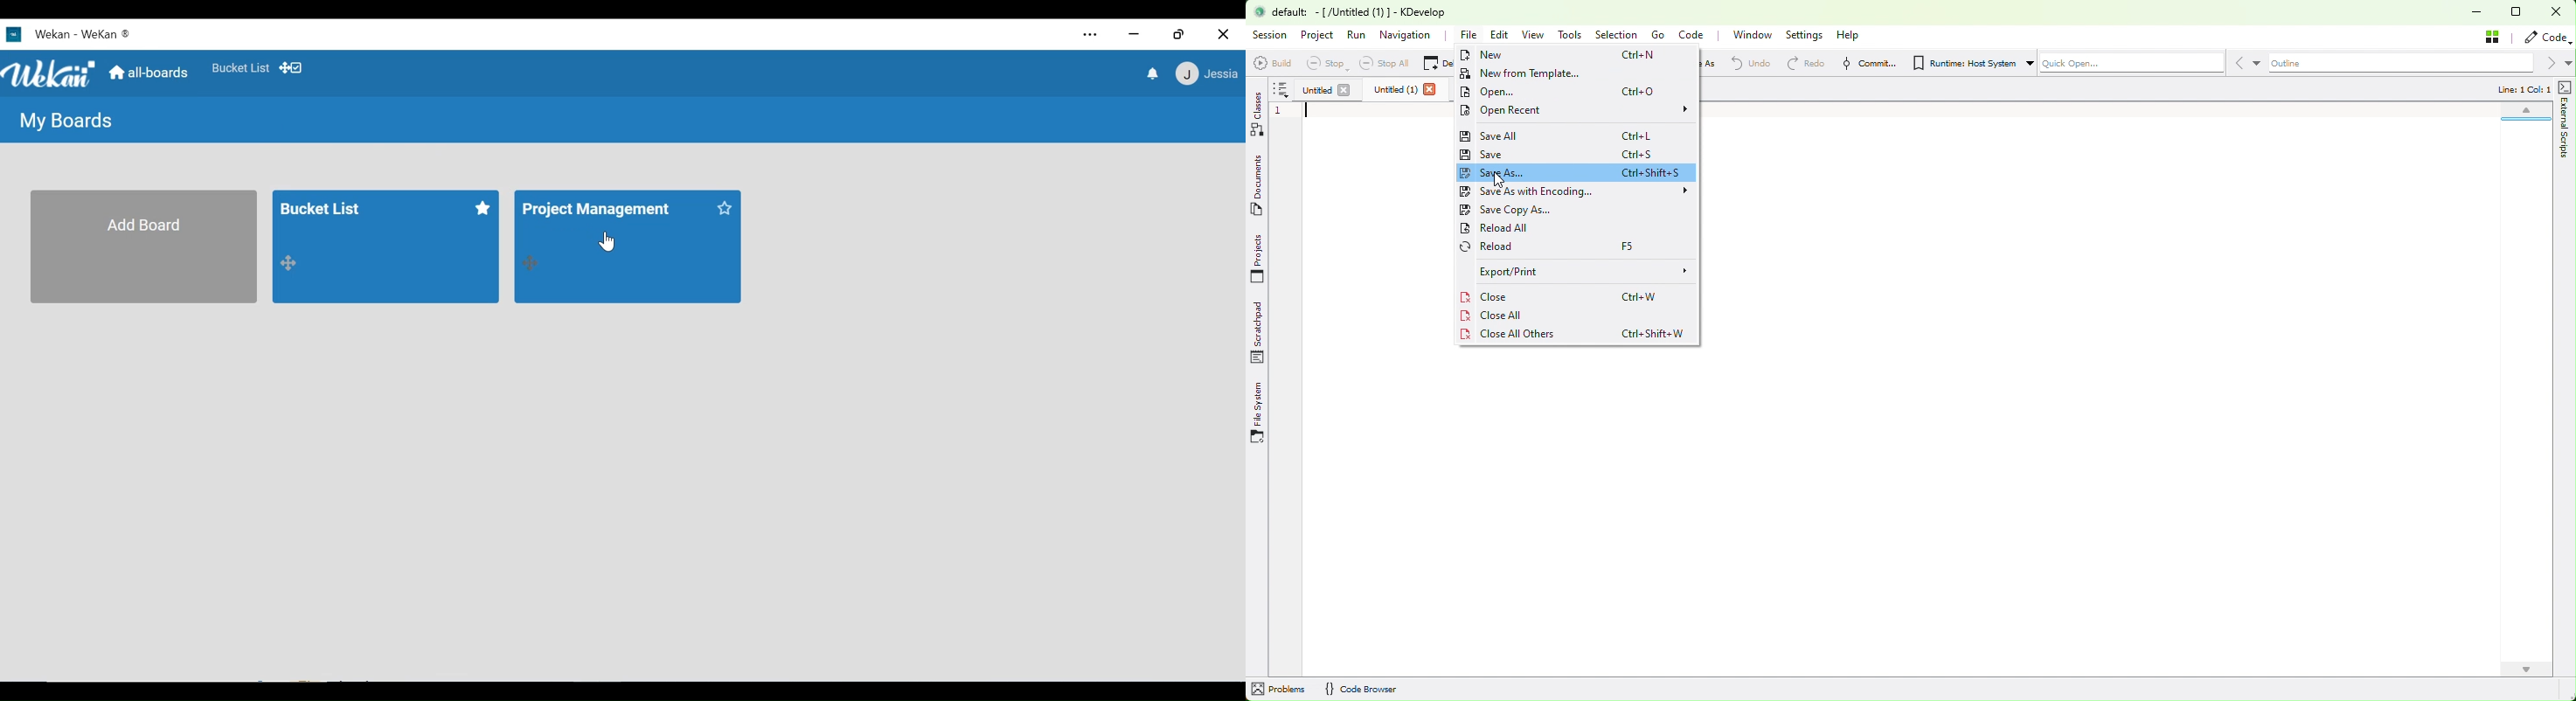 Image resolution: width=2576 pixels, height=728 pixels. What do you see at coordinates (294, 68) in the screenshot?
I see `Show desktop drag handles` at bounding box center [294, 68].